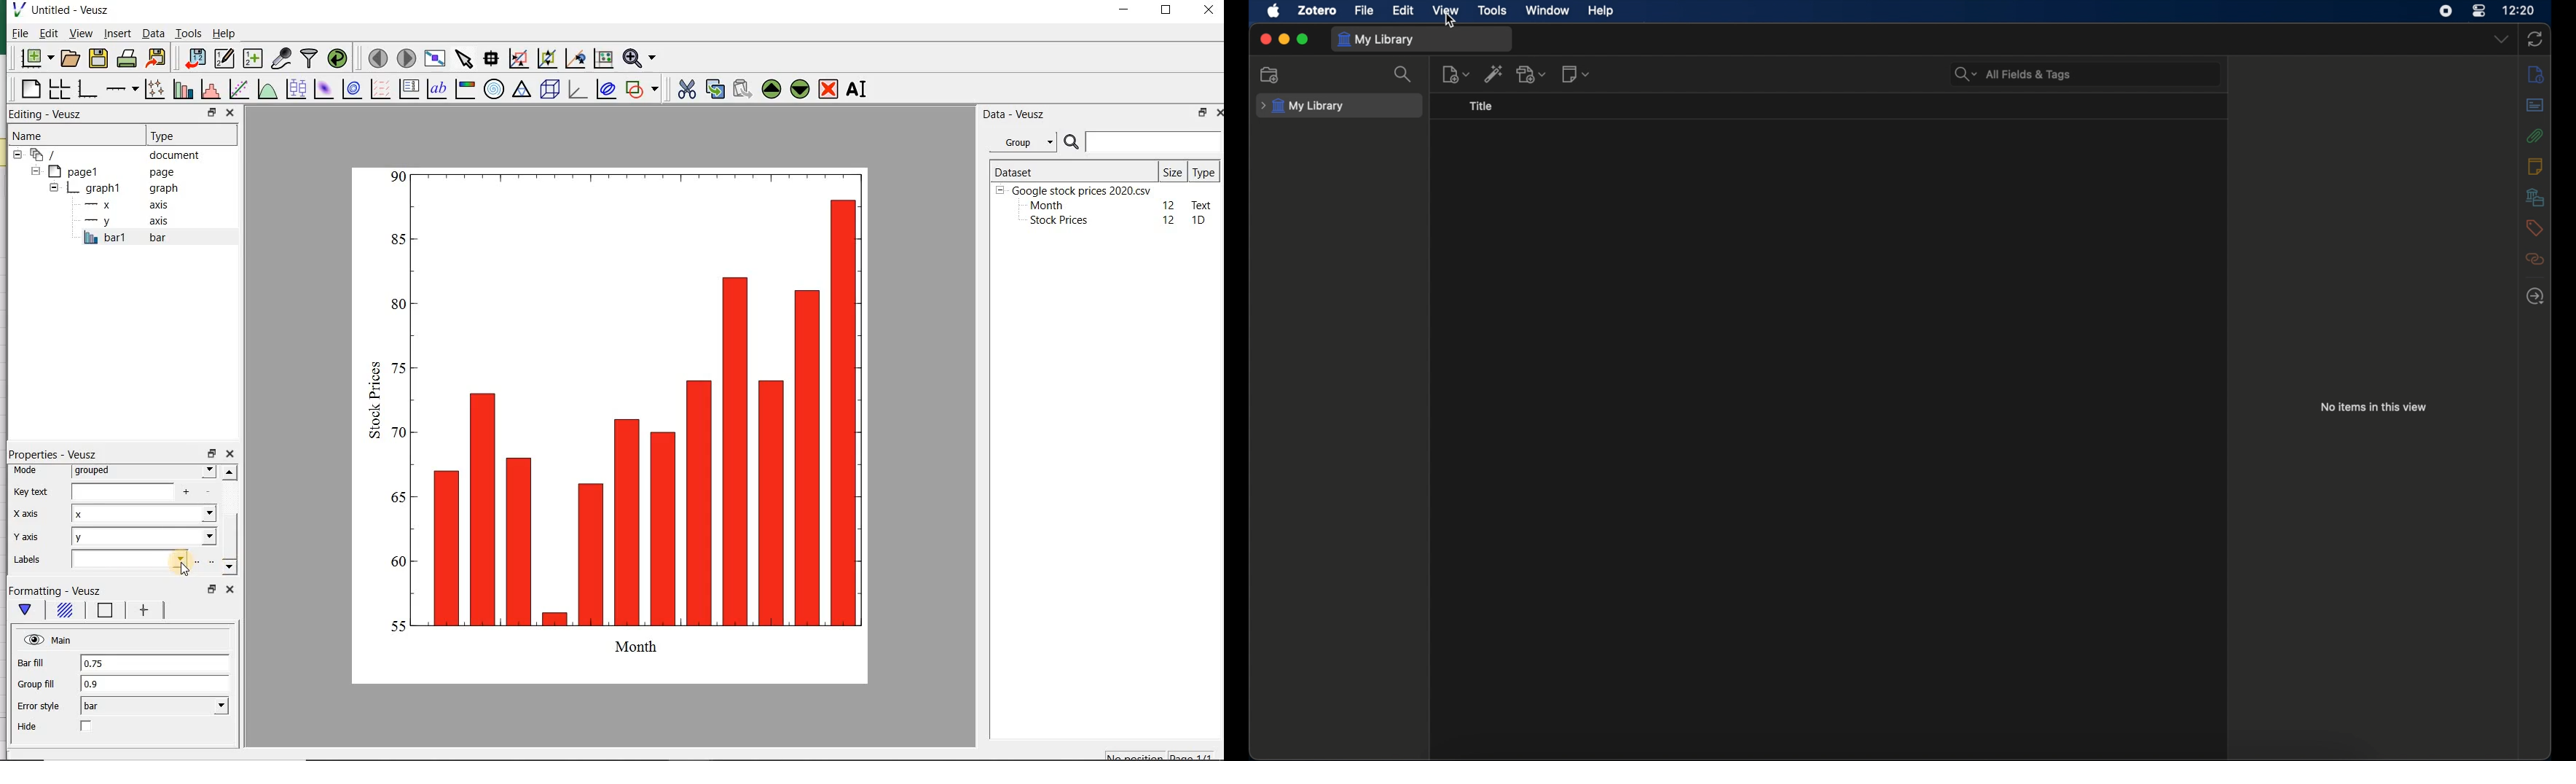 The image size is (2576, 784). Describe the element at coordinates (1452, 21) in the screenshot. I see `cursor` at that location.